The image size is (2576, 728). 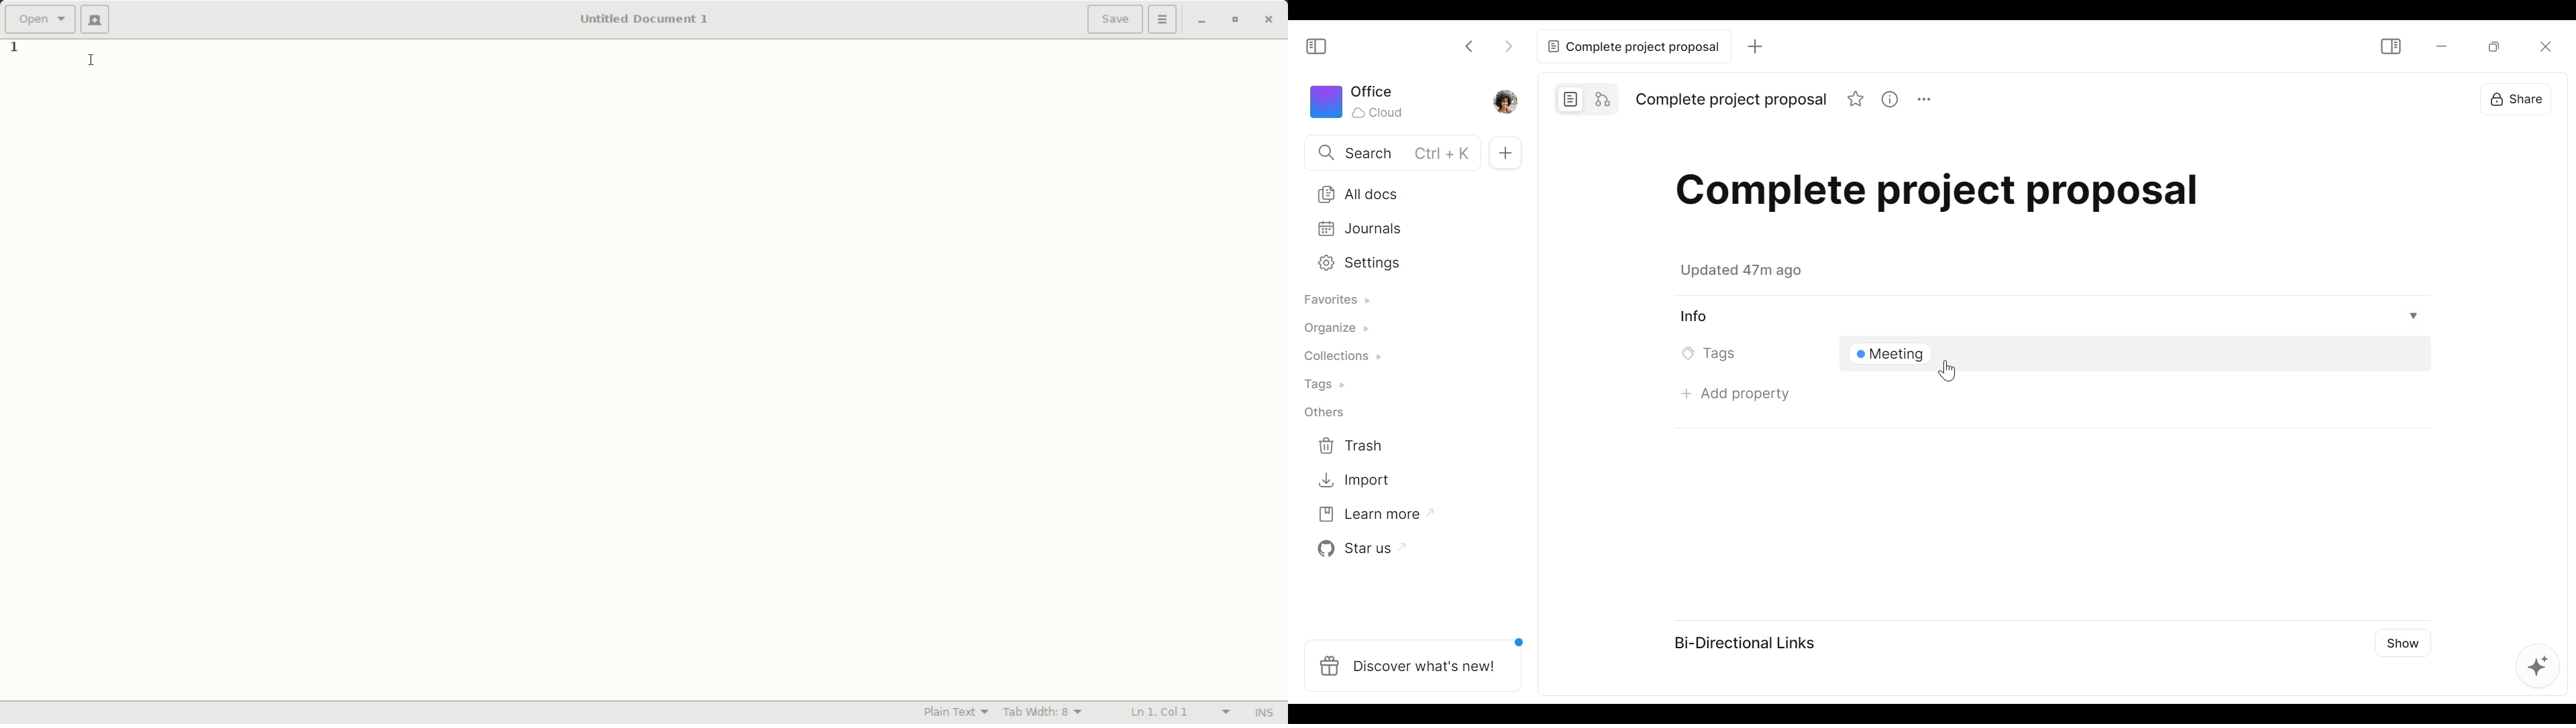 I want to click on Click to go back, so click(x=1472, y=44).